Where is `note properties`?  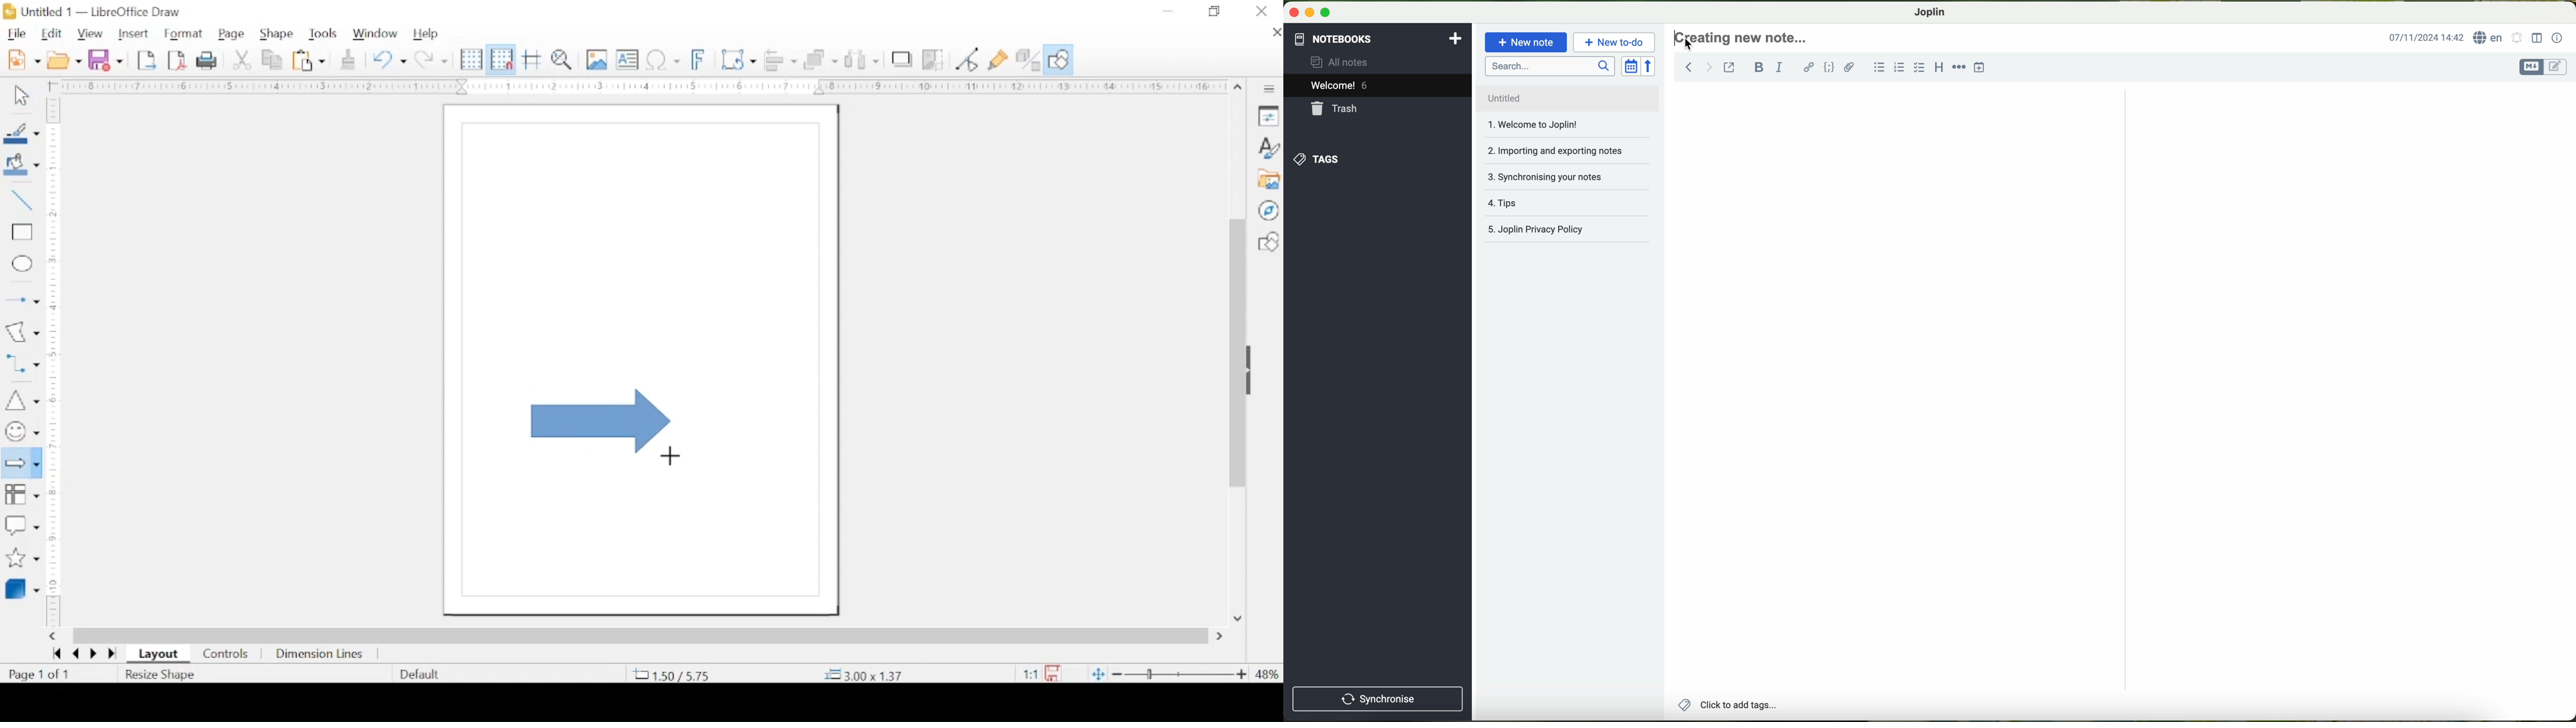
note properties is located at coordinates (2559, 38).